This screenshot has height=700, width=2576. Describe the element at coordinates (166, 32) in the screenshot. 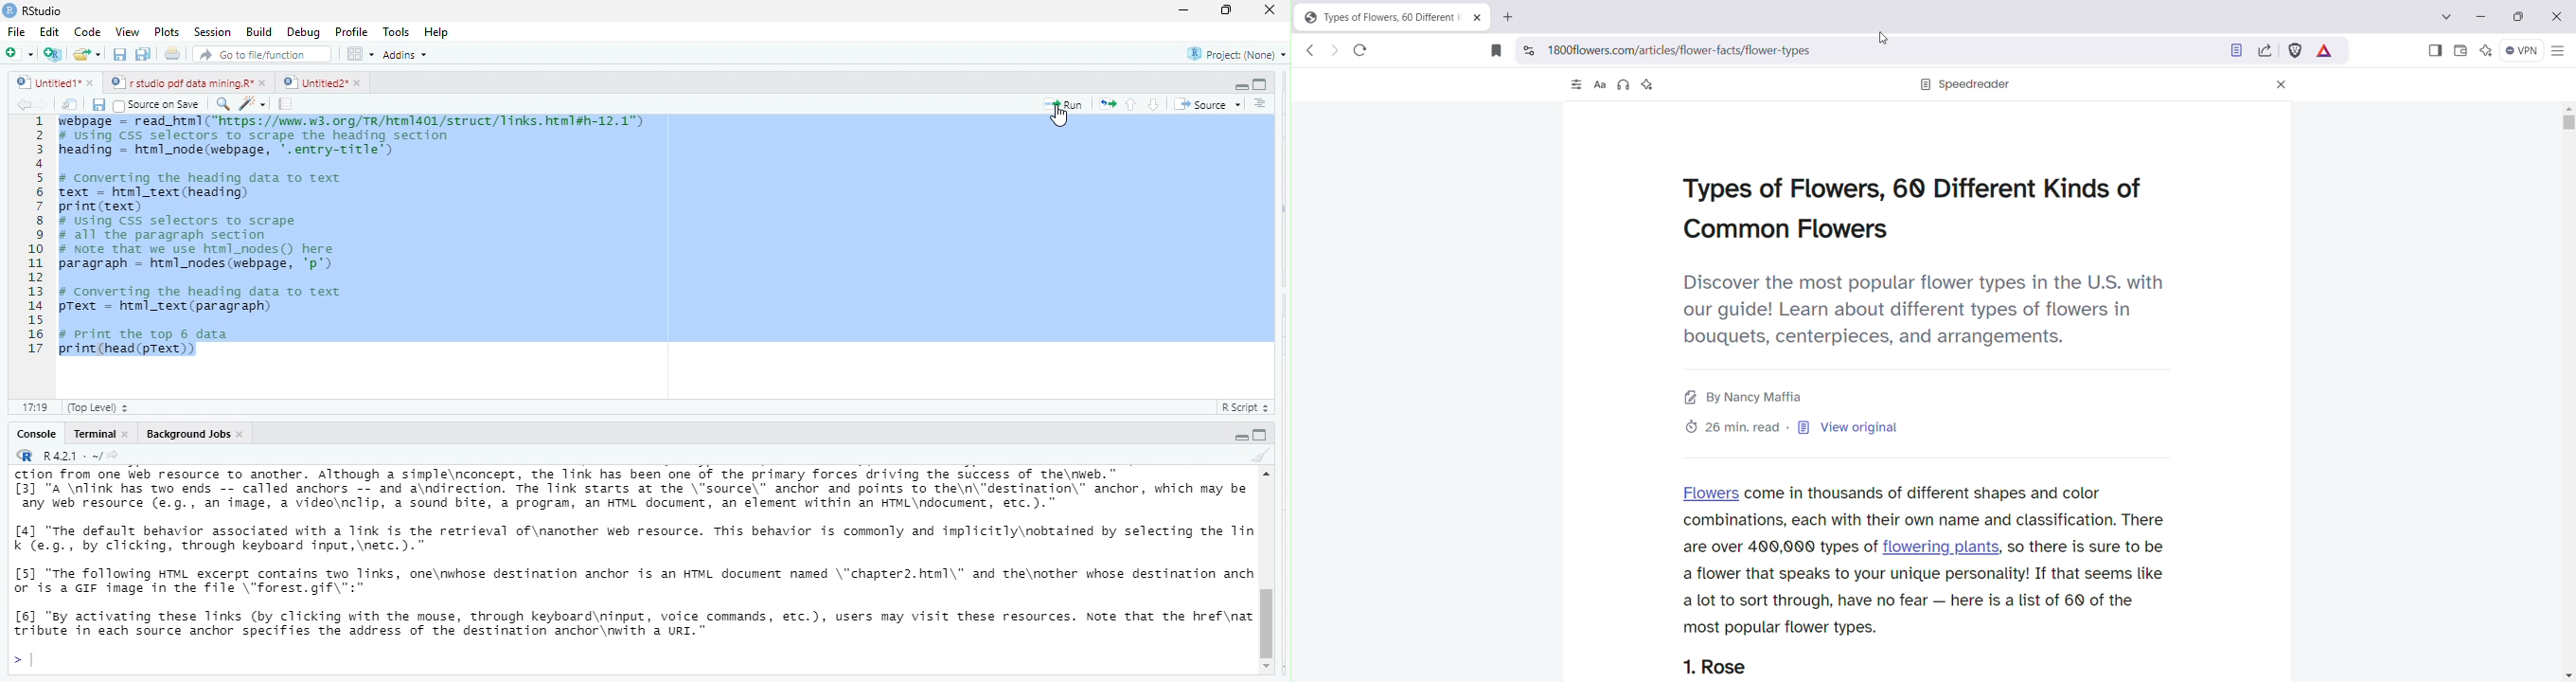

I see `Plots` at that location.